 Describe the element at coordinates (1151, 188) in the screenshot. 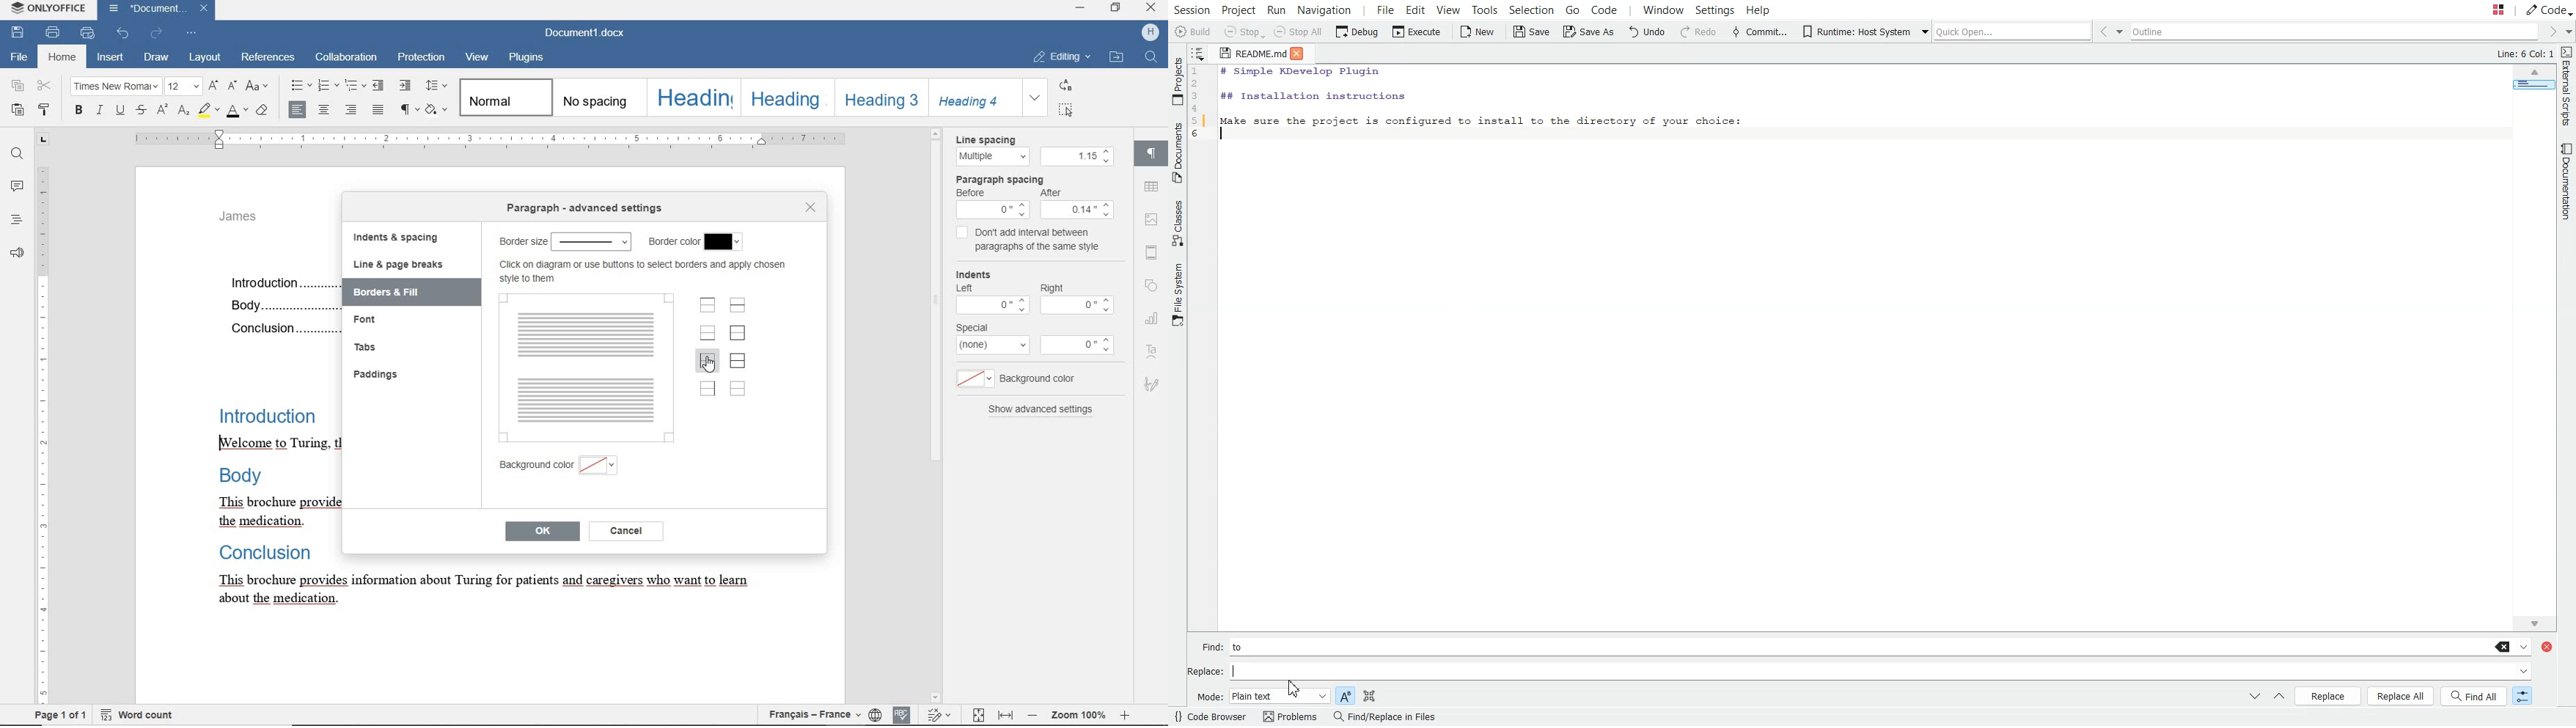

I see `table` at that location.